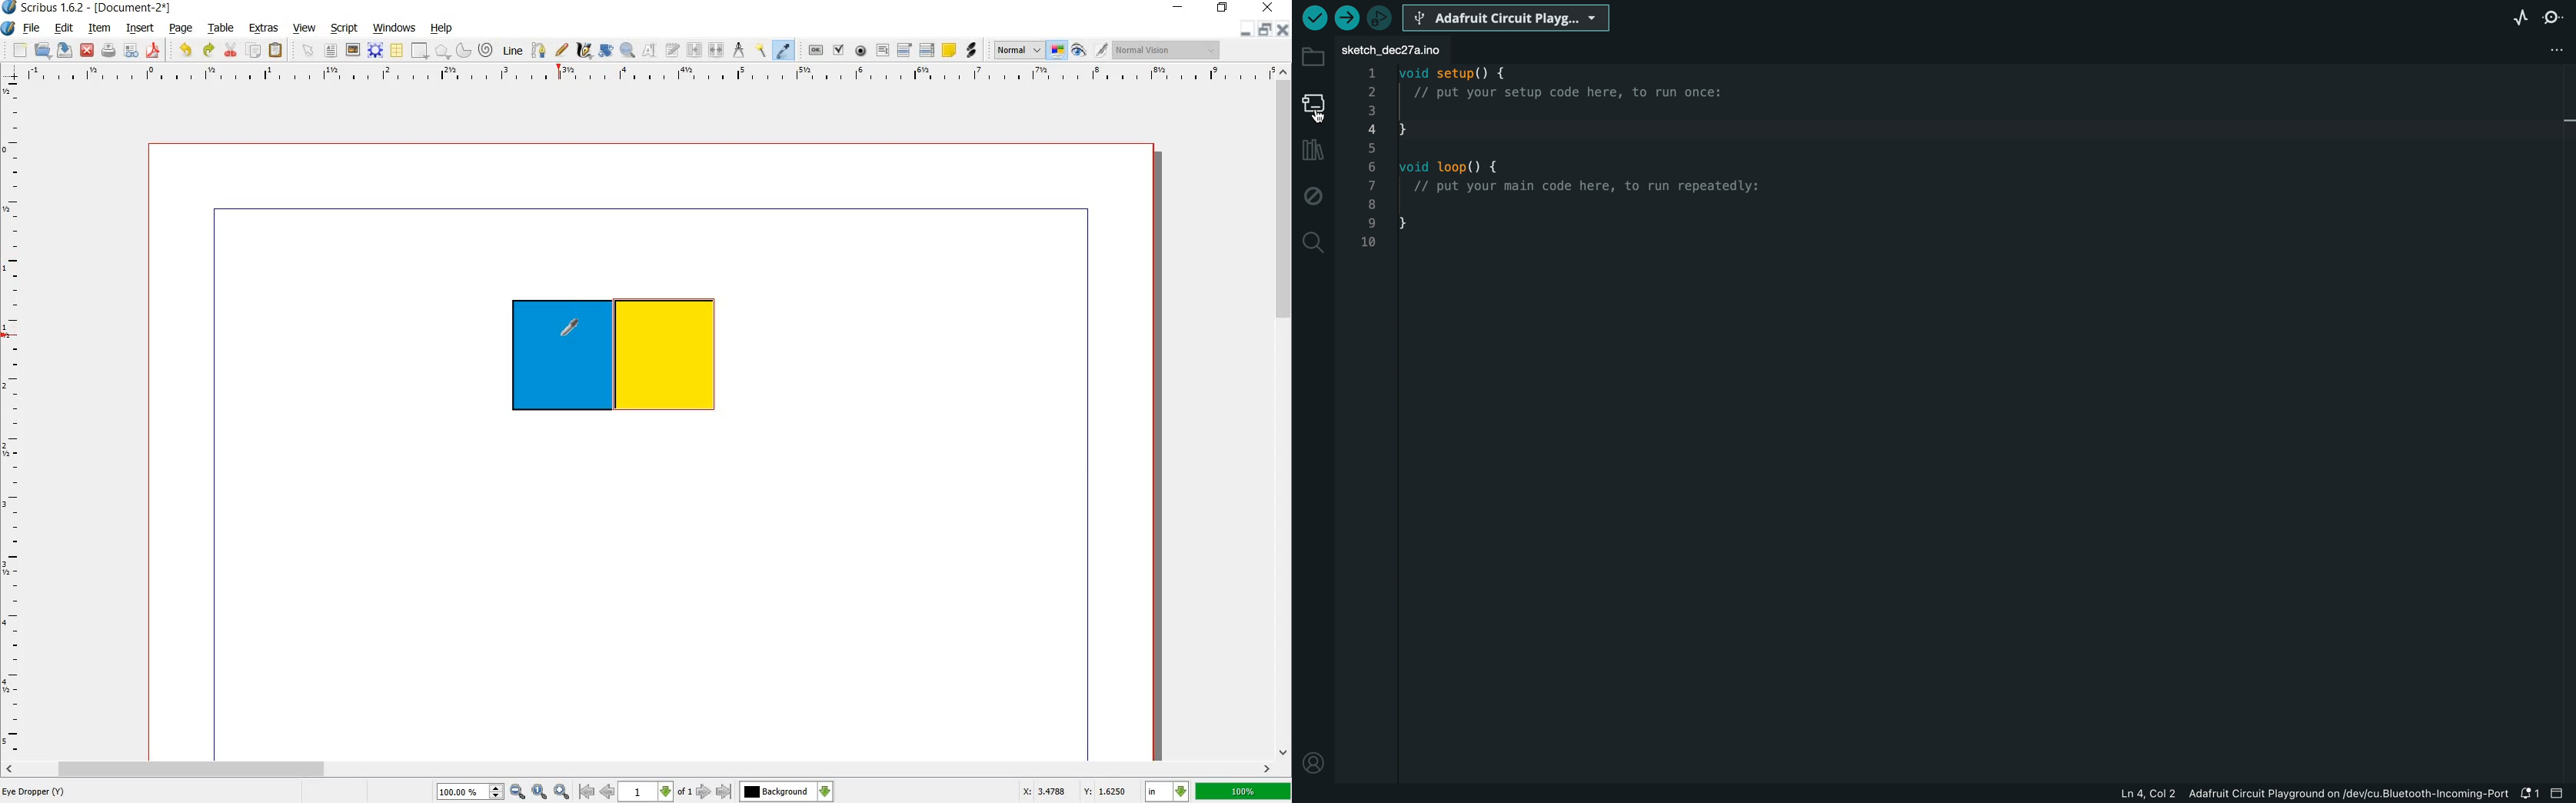  Describe the element at coordinates (181, 29) in the screenshot. I see `page` at that location.